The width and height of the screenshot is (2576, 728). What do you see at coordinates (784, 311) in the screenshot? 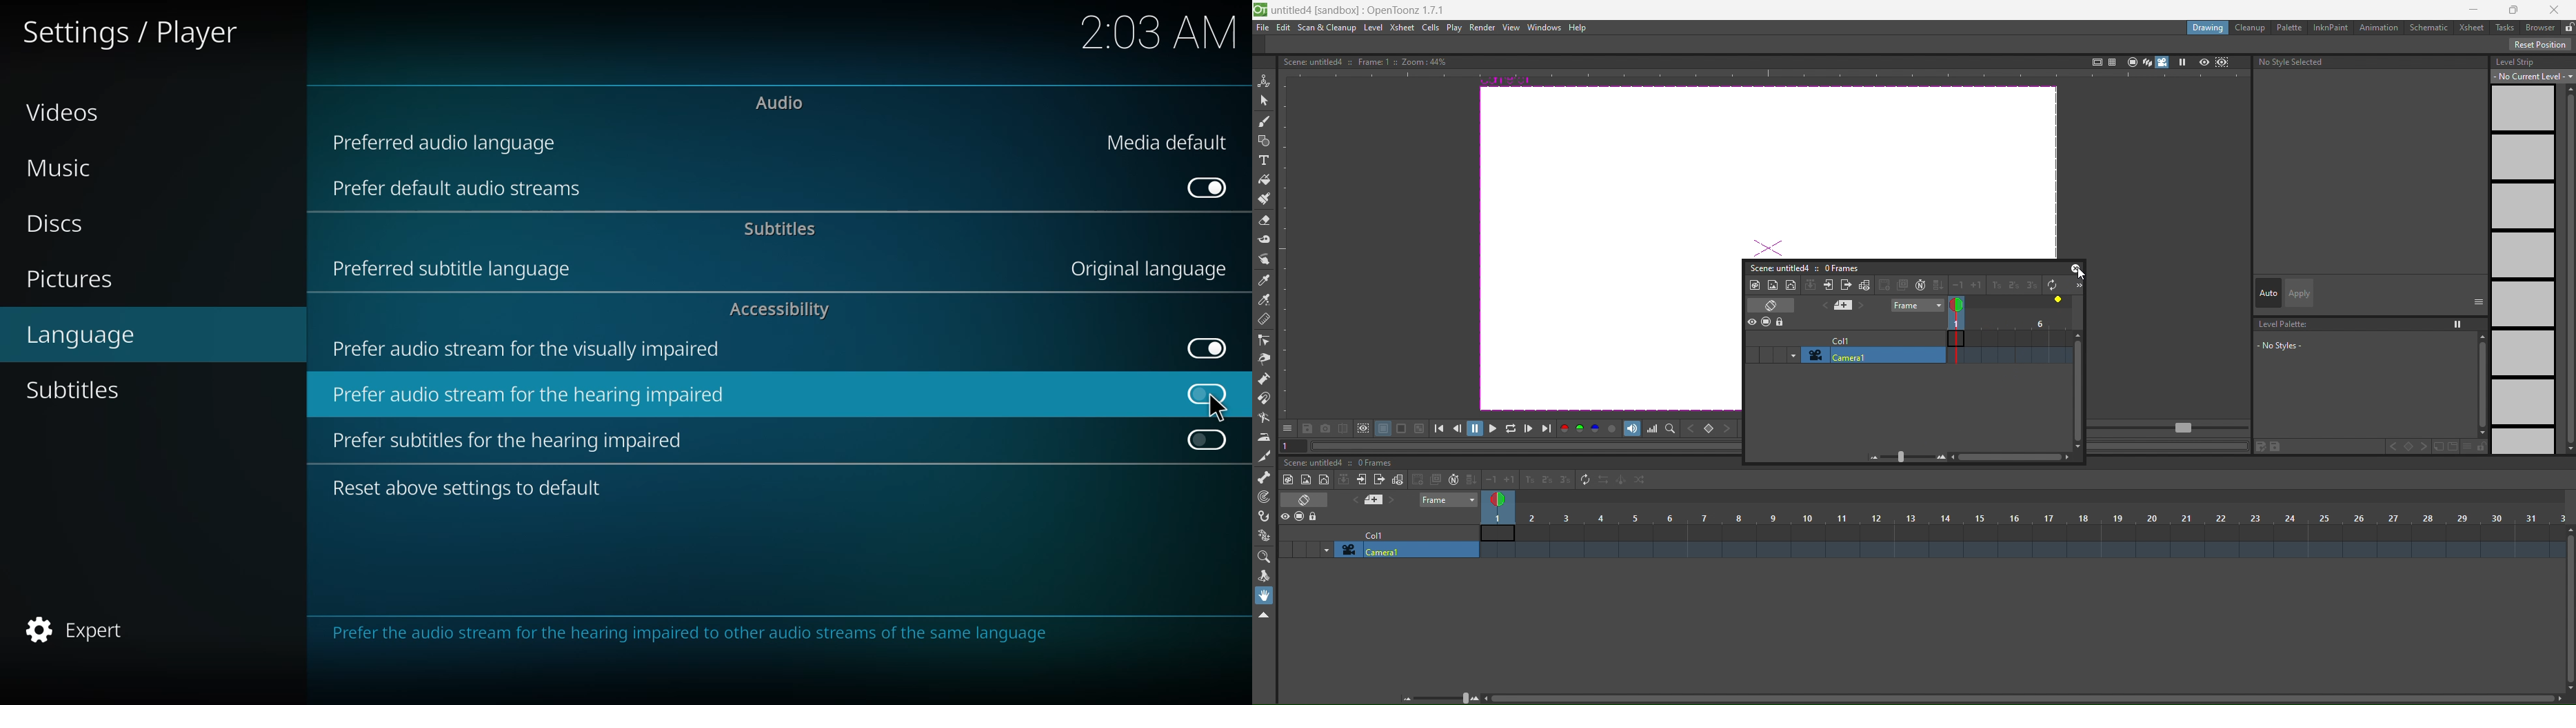
I see `accessibility` at bounding box center [784, 311].